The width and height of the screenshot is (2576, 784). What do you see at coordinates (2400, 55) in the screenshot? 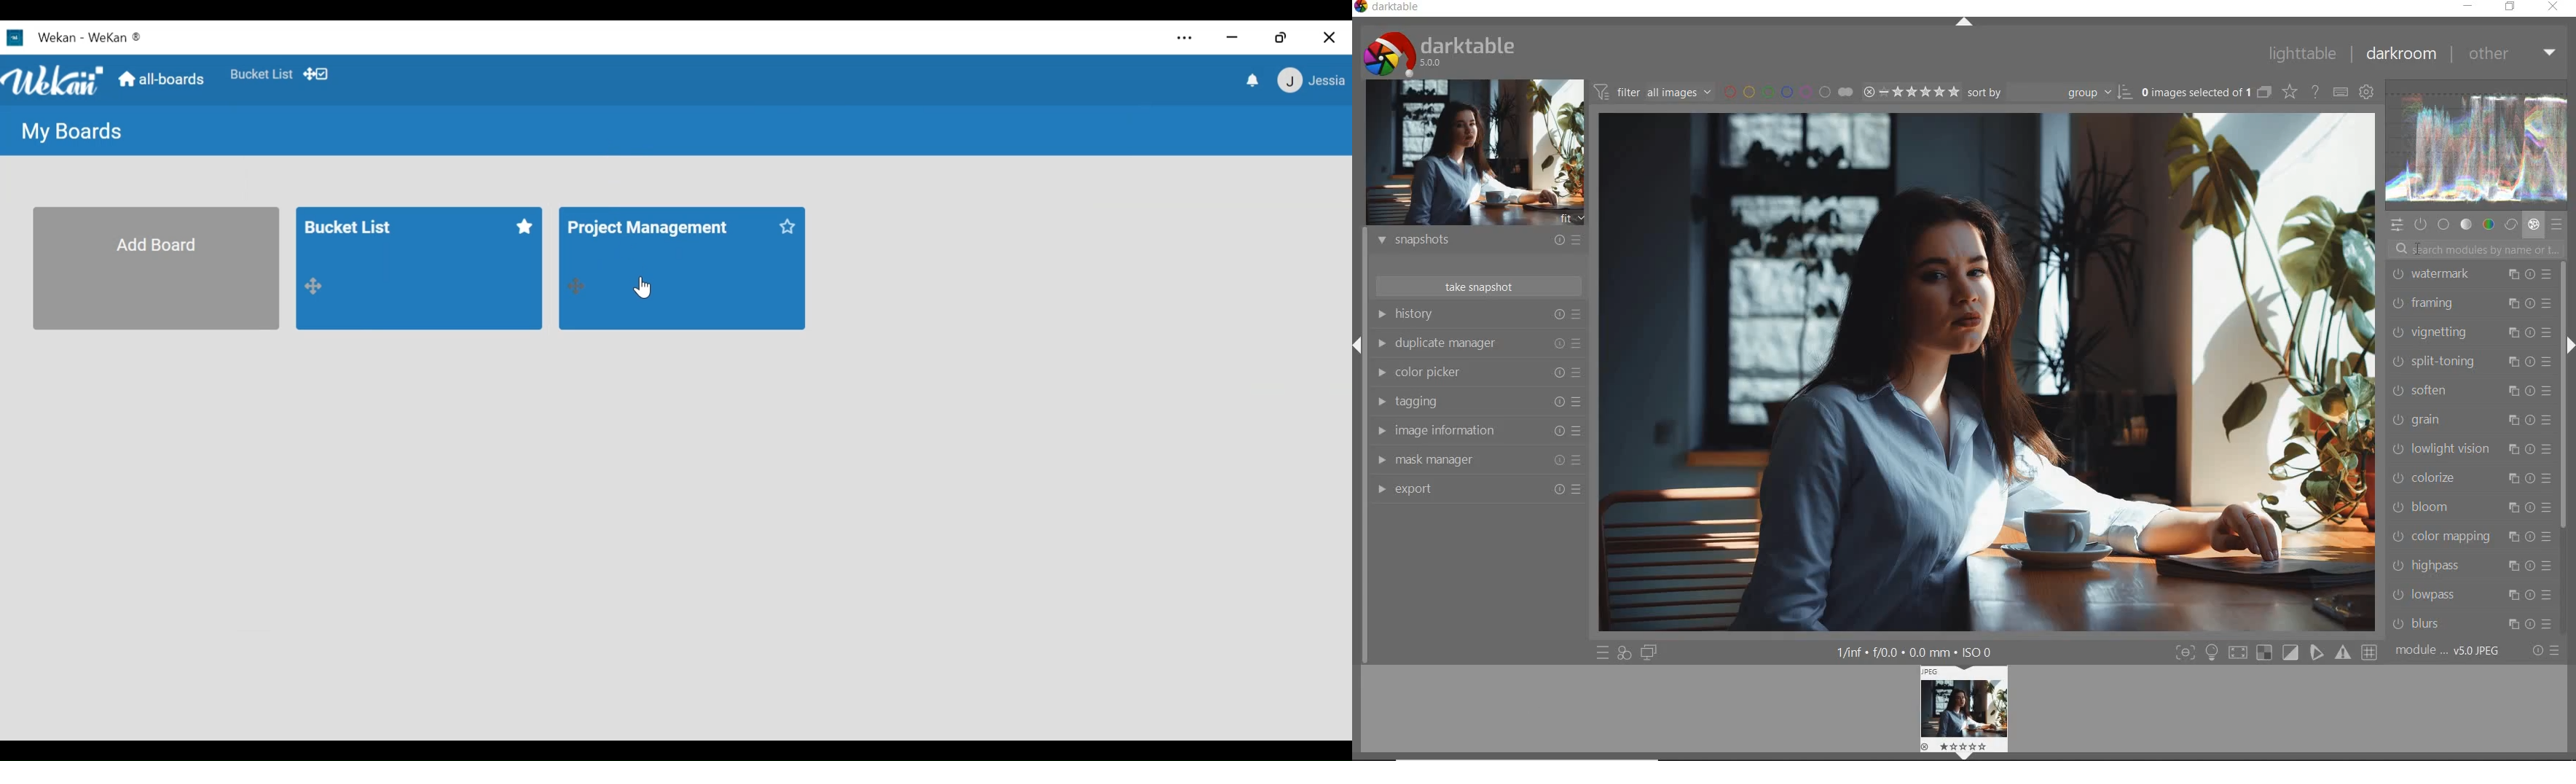
I see `darkroom` at bounding box center [2400, 55].